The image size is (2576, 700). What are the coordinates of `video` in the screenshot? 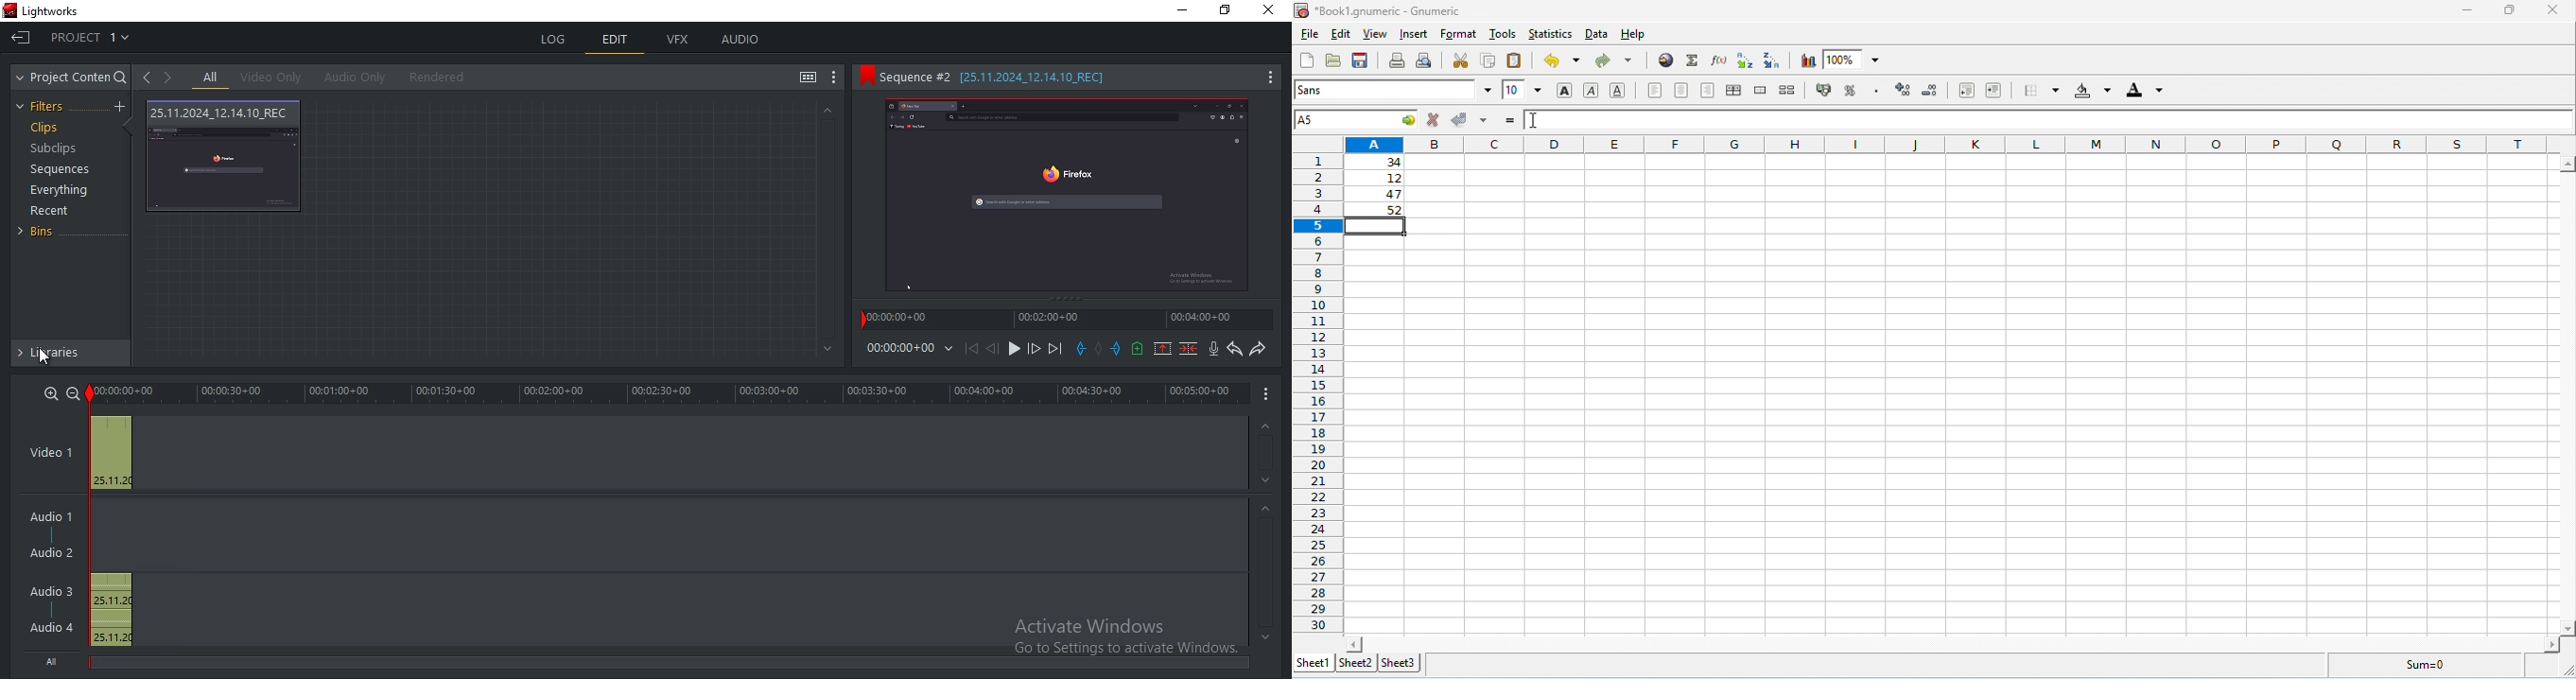 It's located at (225, 157).